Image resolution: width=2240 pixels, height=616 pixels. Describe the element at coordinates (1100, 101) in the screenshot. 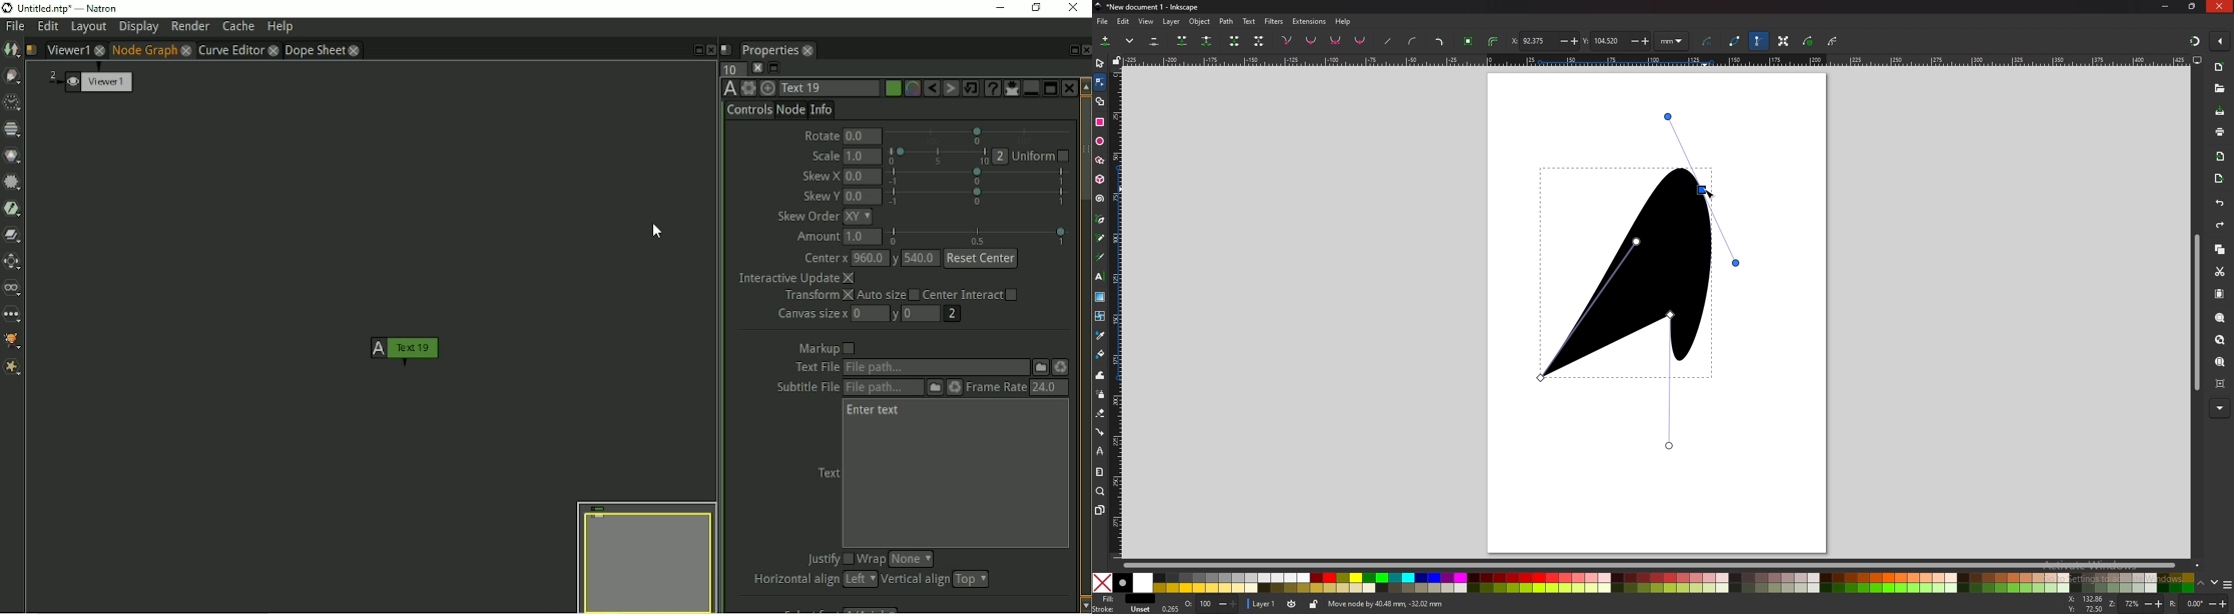

I see `shape builder` at that location.